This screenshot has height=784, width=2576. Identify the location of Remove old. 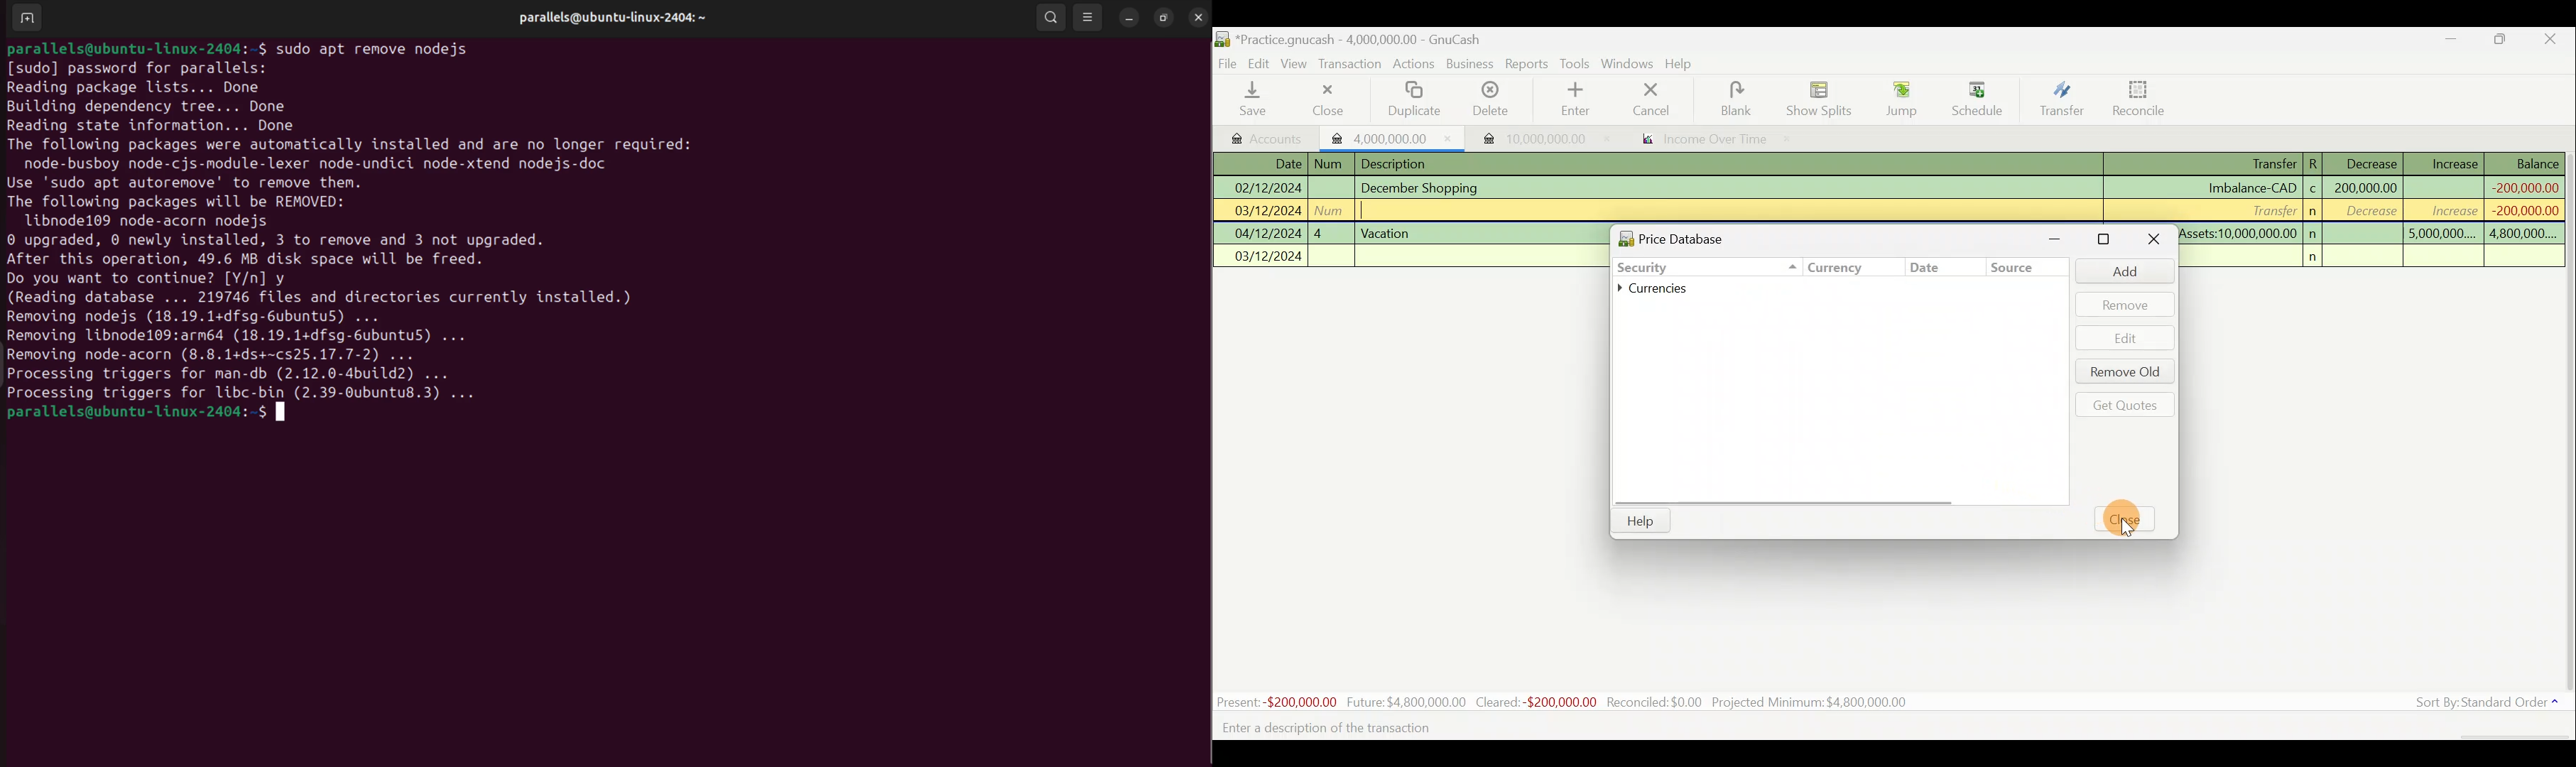
(2122, 373).